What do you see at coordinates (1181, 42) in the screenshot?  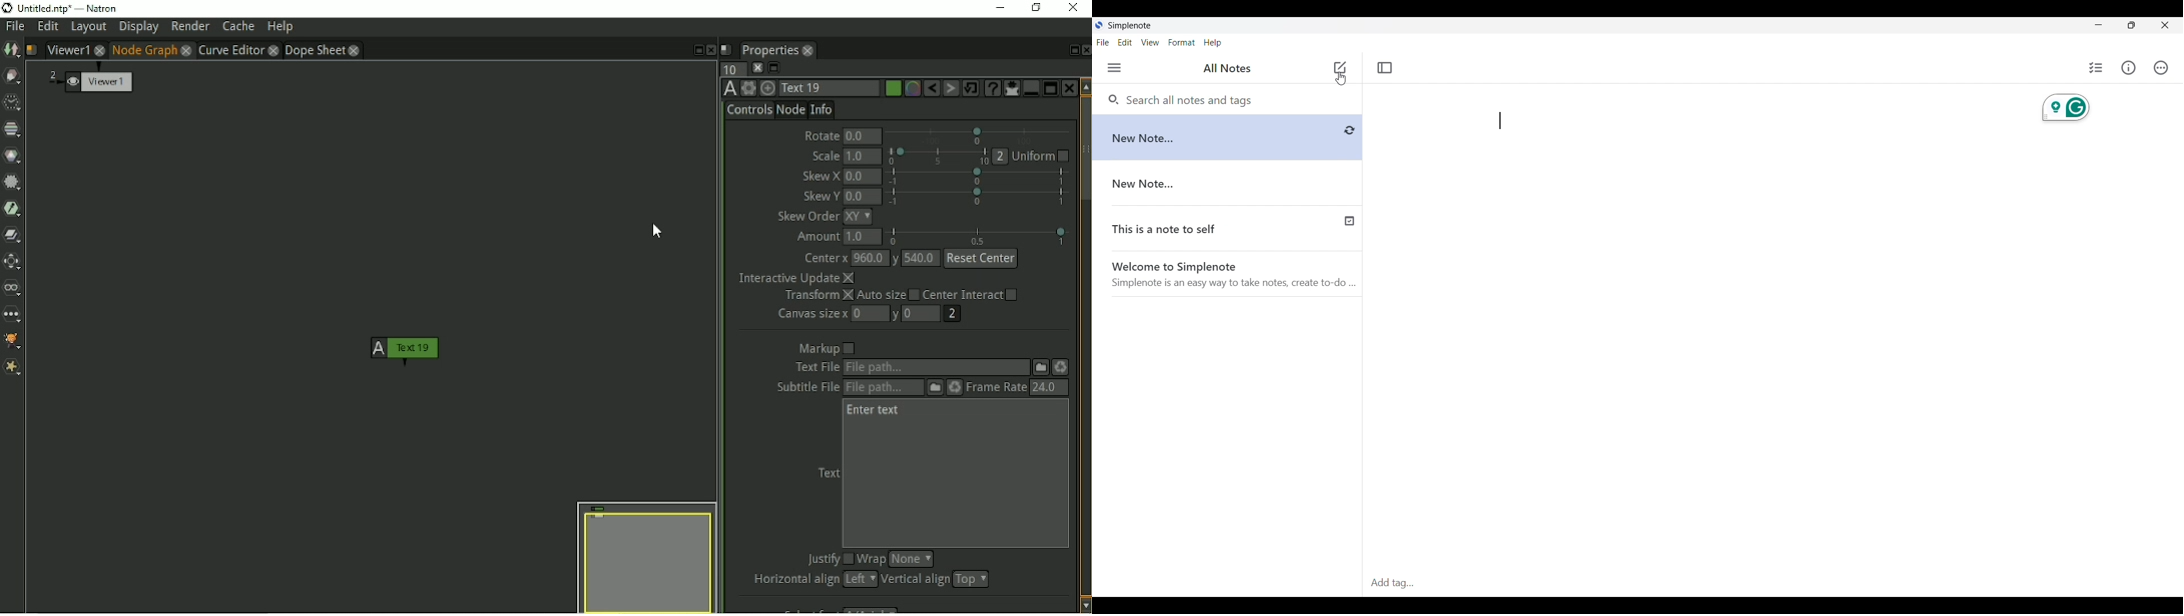 I see `Format menu` at bounding box center [1181, 42].